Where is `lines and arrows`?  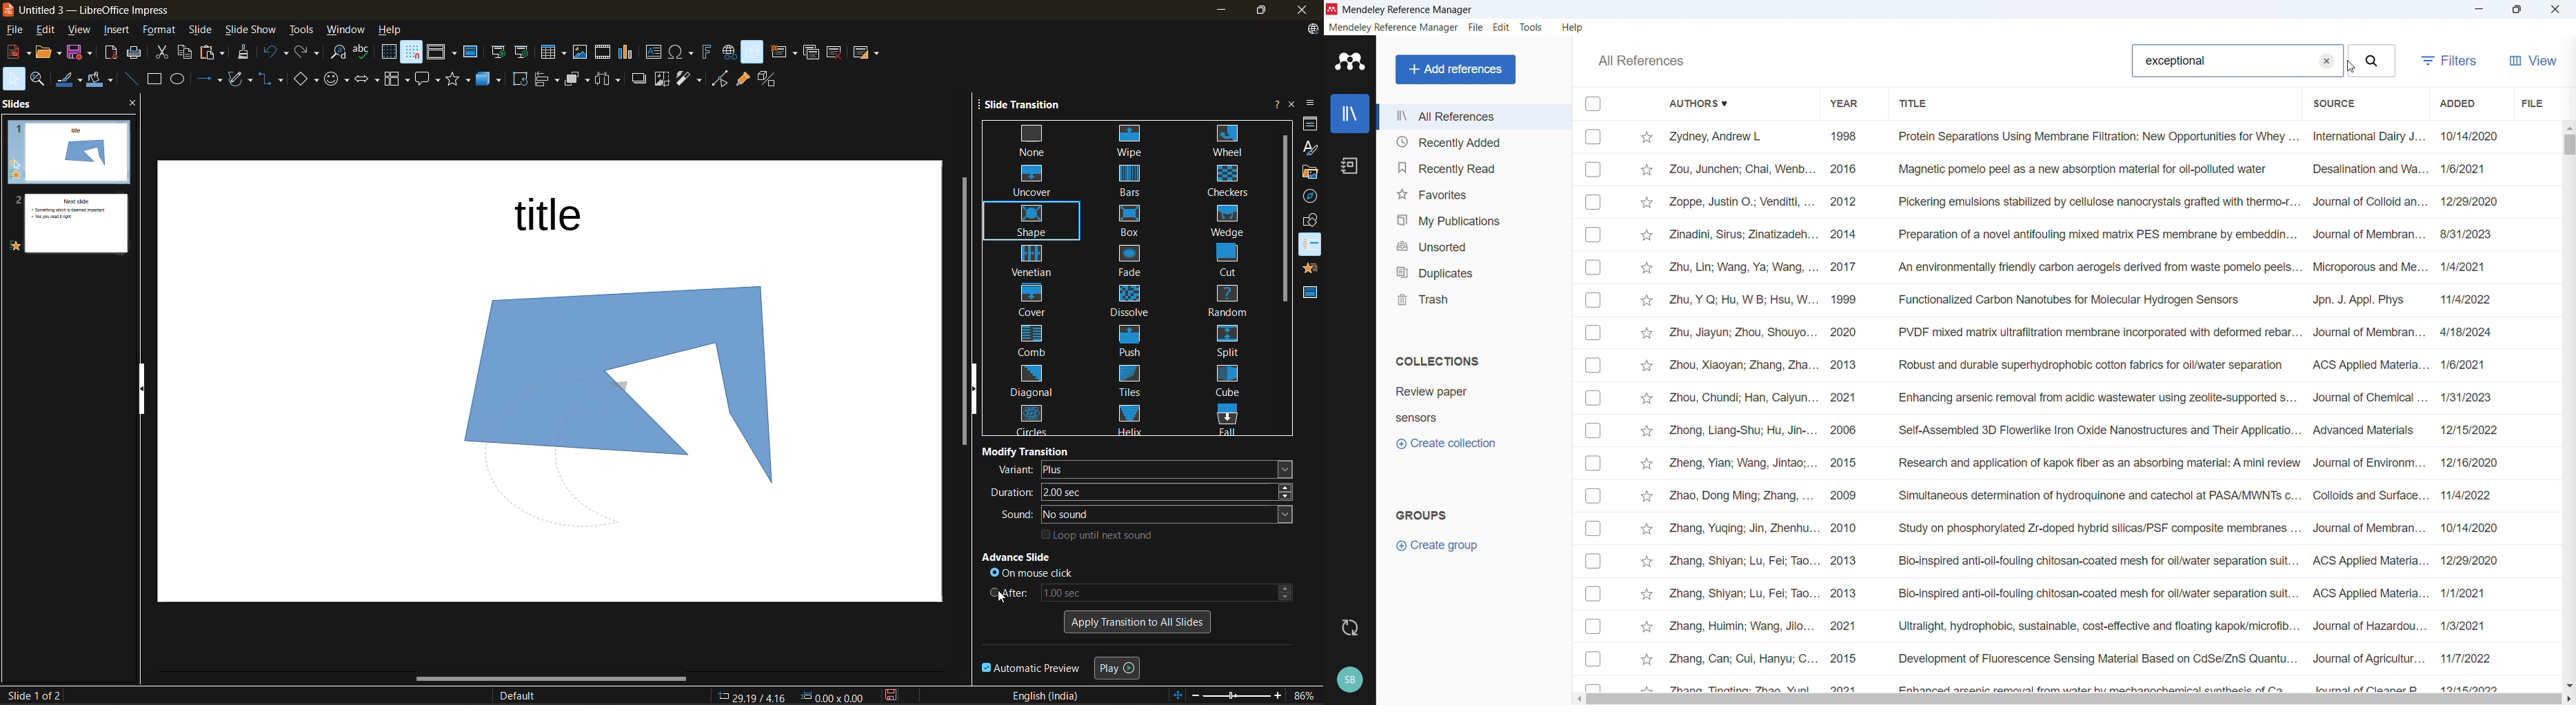 lines and arrows is located at coordinates (210, 81).